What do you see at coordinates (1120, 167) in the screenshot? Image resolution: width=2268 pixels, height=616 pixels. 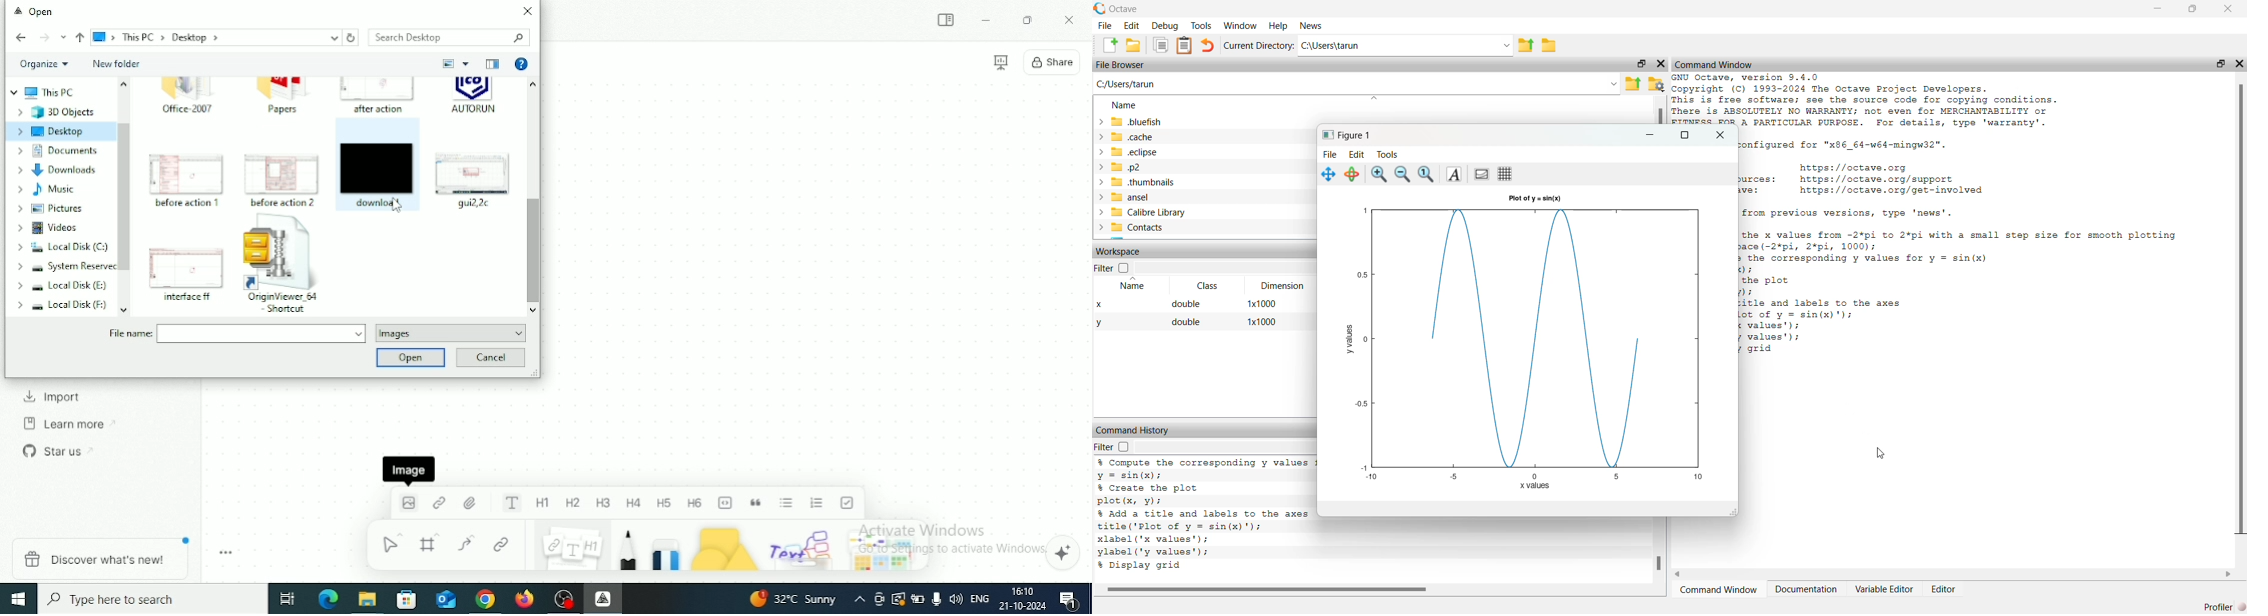 I see `.p2` at bounding box center [1120, 167].